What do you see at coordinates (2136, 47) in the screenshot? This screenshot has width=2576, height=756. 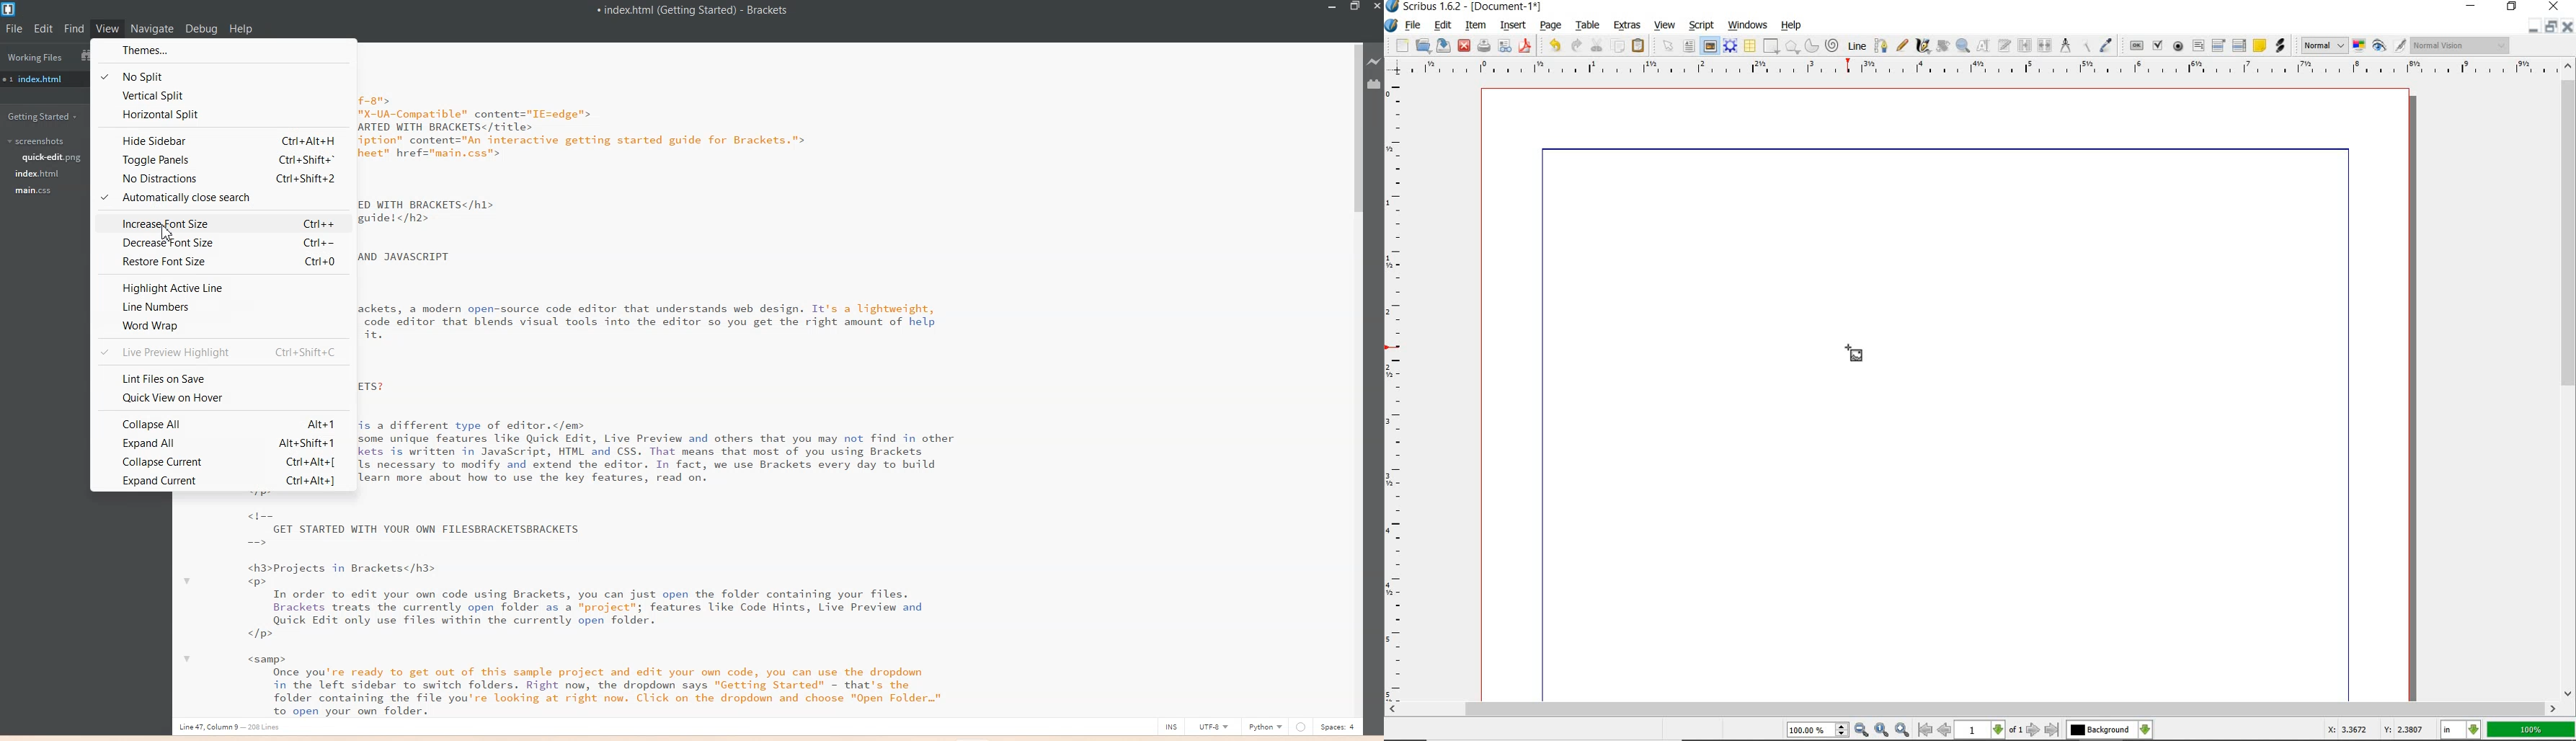 I see `pdf push button` at bounding box center [2136, 47].